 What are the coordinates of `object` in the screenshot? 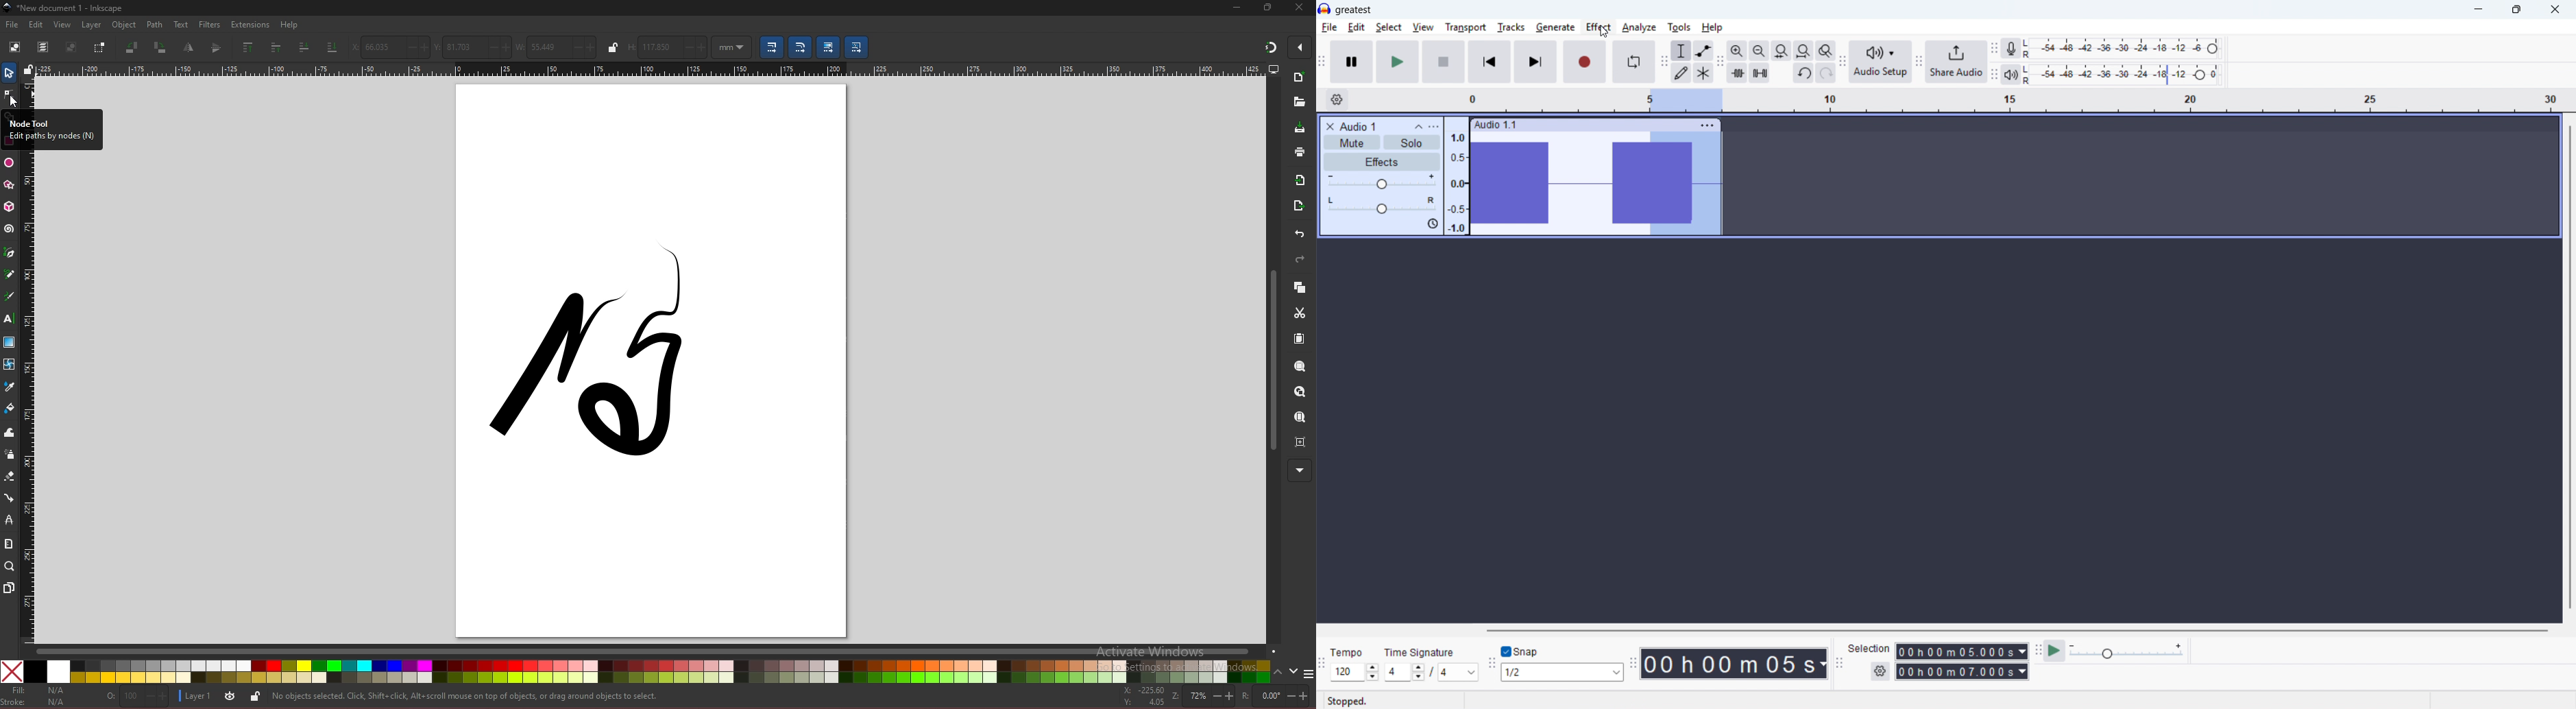 It's located at (125, 25).